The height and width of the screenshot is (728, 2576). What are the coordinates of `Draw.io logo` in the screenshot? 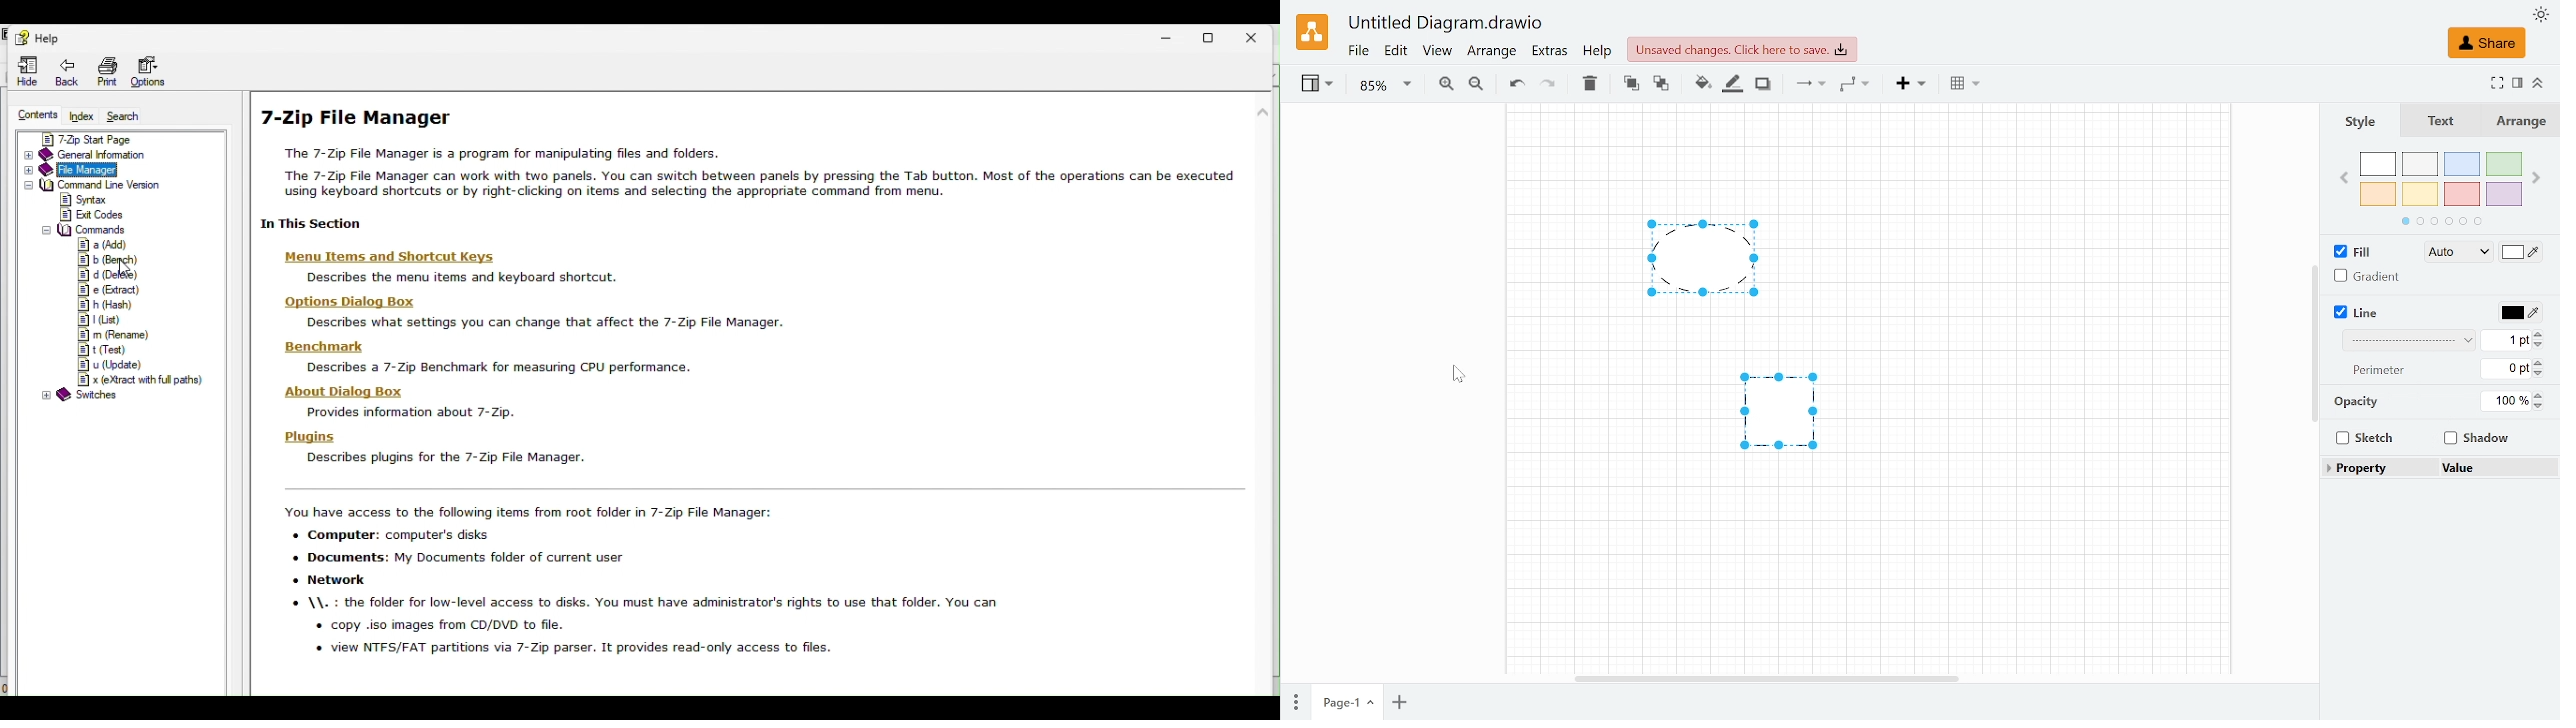 It's located at (1312, 32).